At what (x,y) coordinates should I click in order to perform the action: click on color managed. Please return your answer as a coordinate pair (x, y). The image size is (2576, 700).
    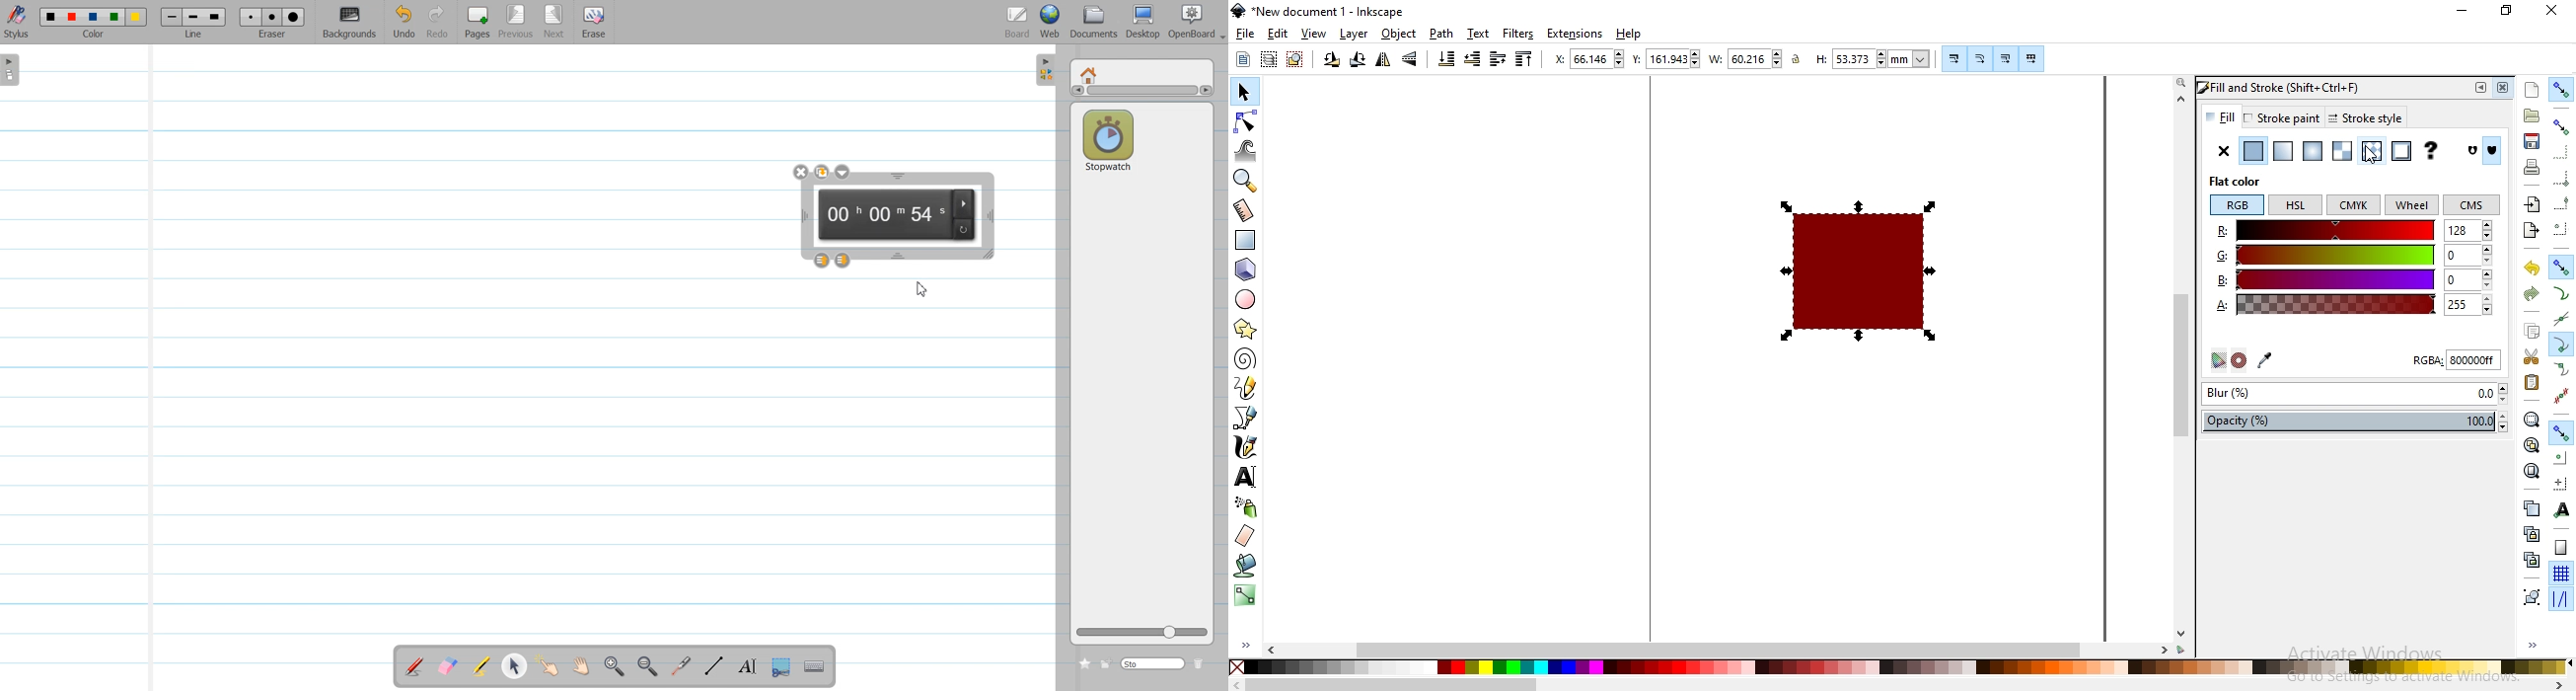
    Looking at the image, I should click on (2215, 361).